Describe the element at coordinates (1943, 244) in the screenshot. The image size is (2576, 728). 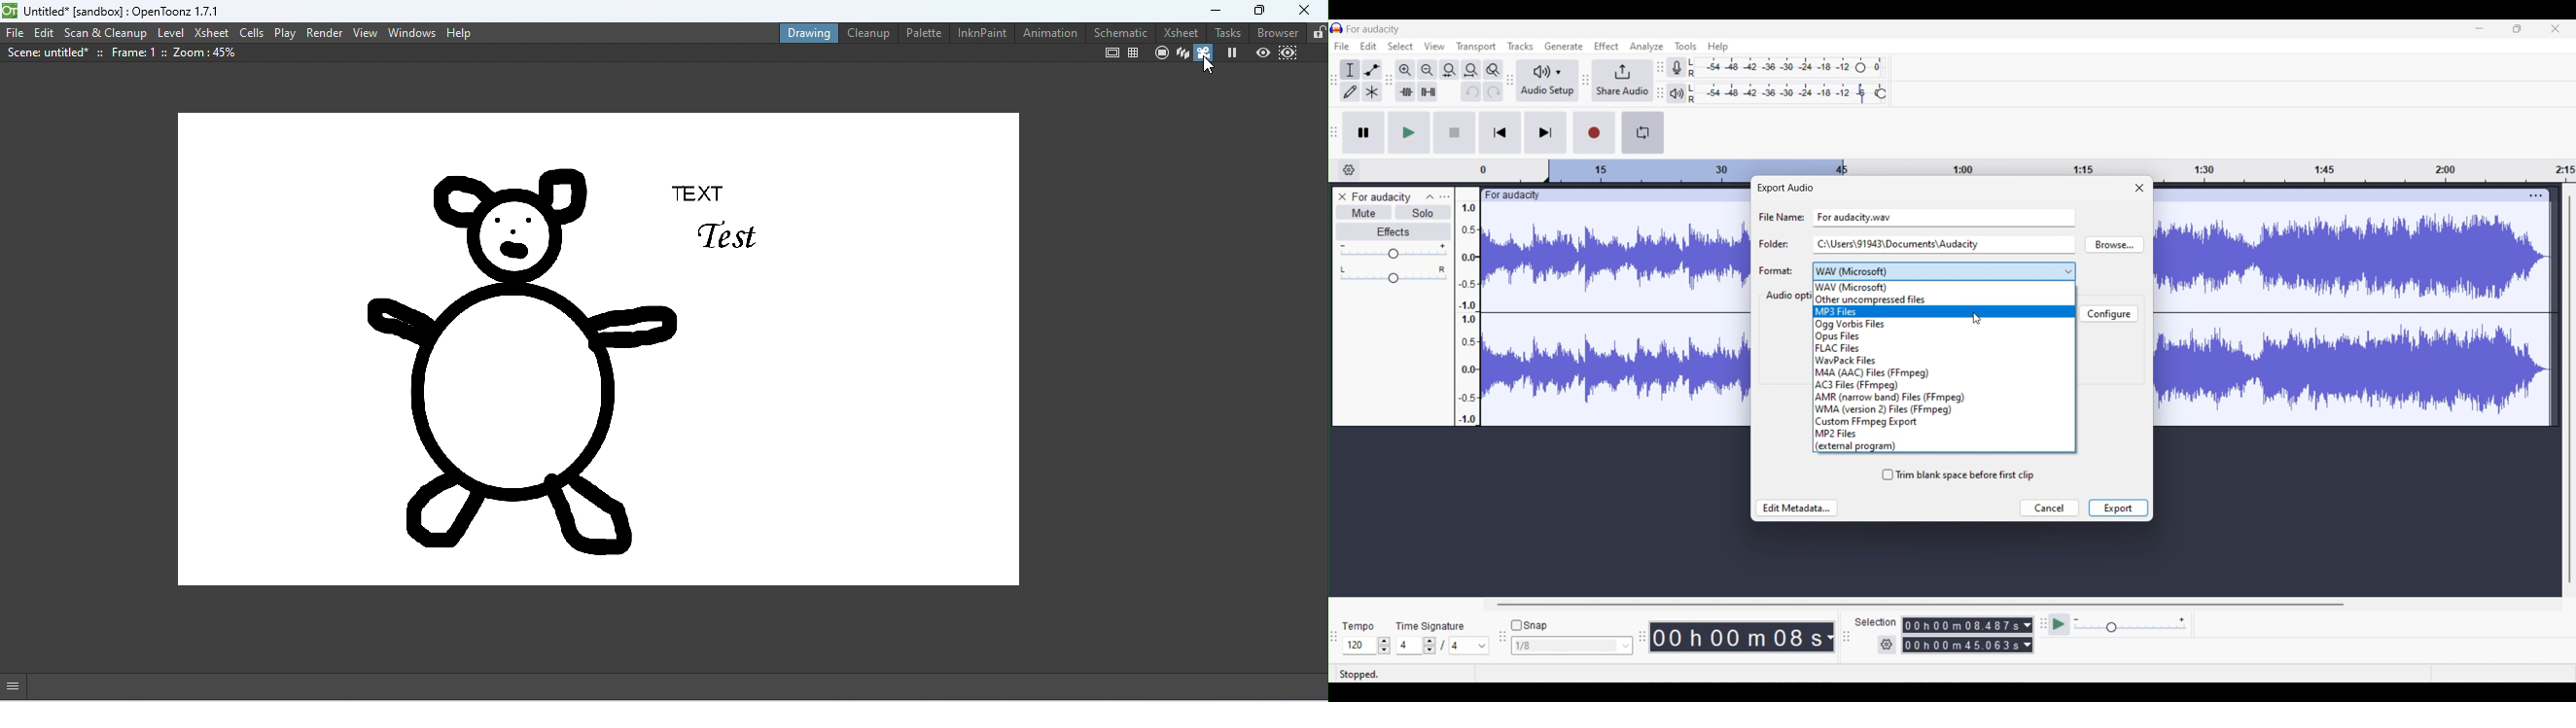
I see `Text box for Folders` at that location.